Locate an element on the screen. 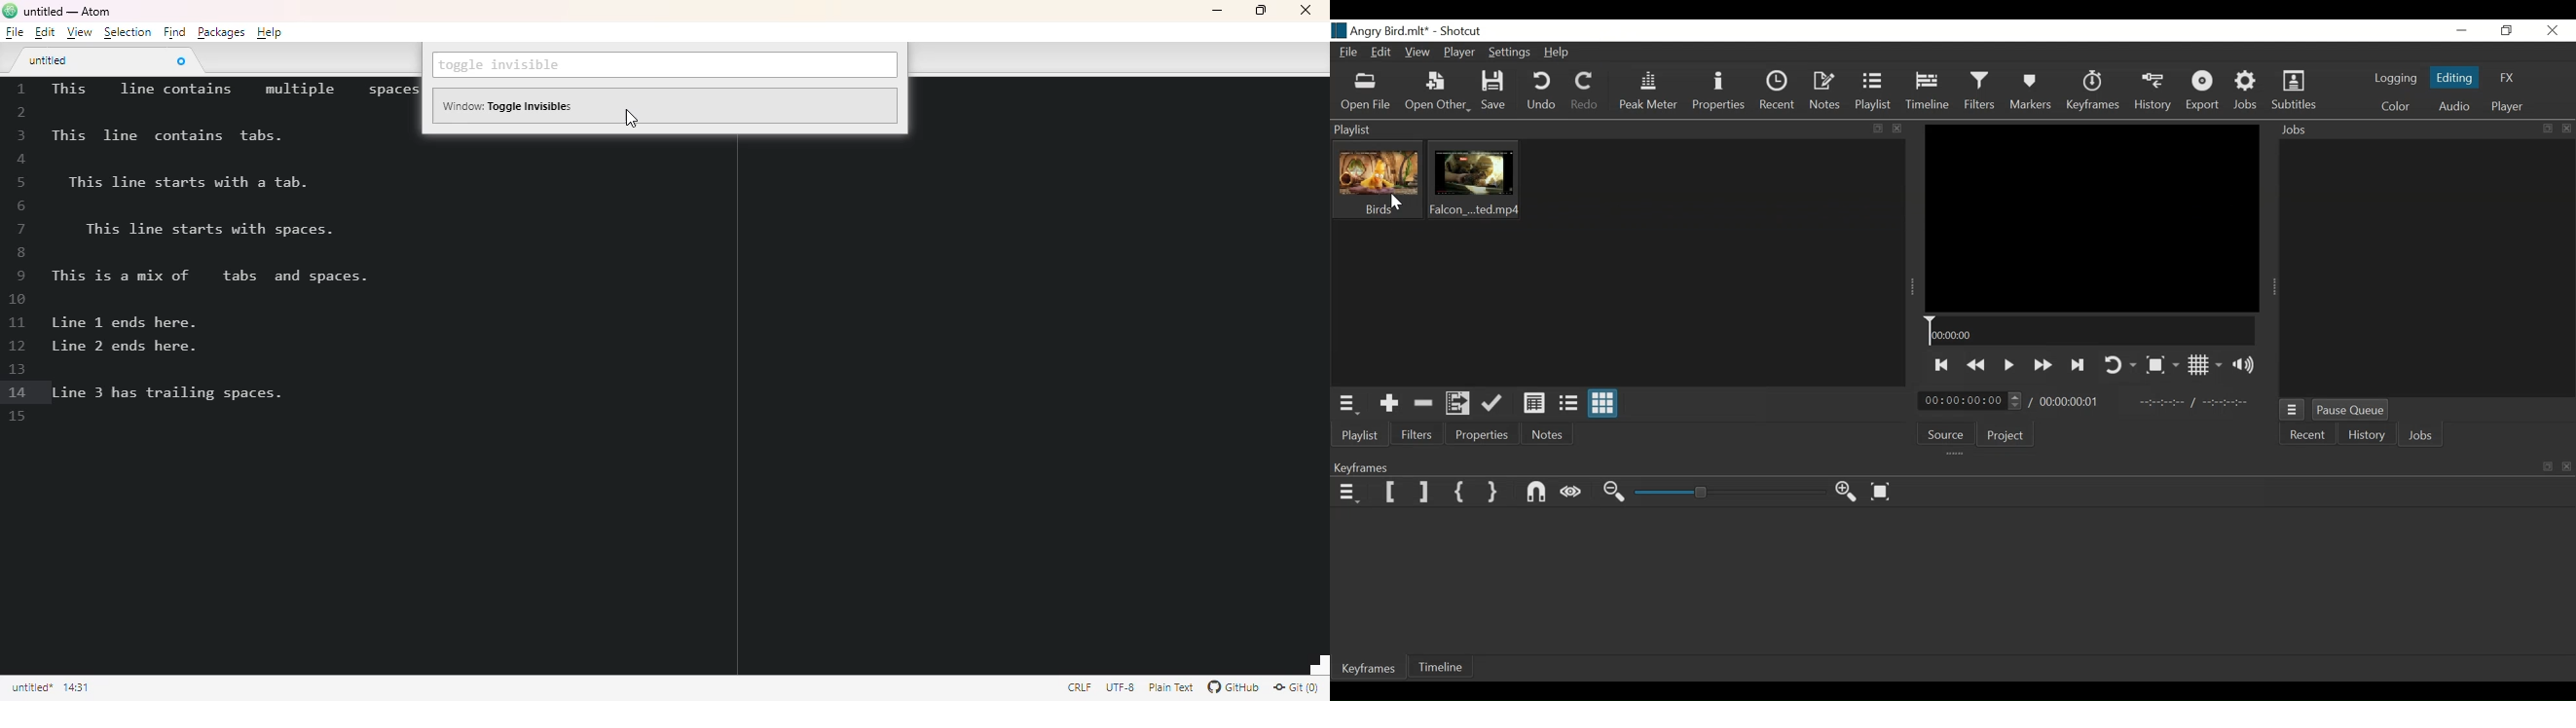  Zoom slider is located at coordinates (1728, 493).